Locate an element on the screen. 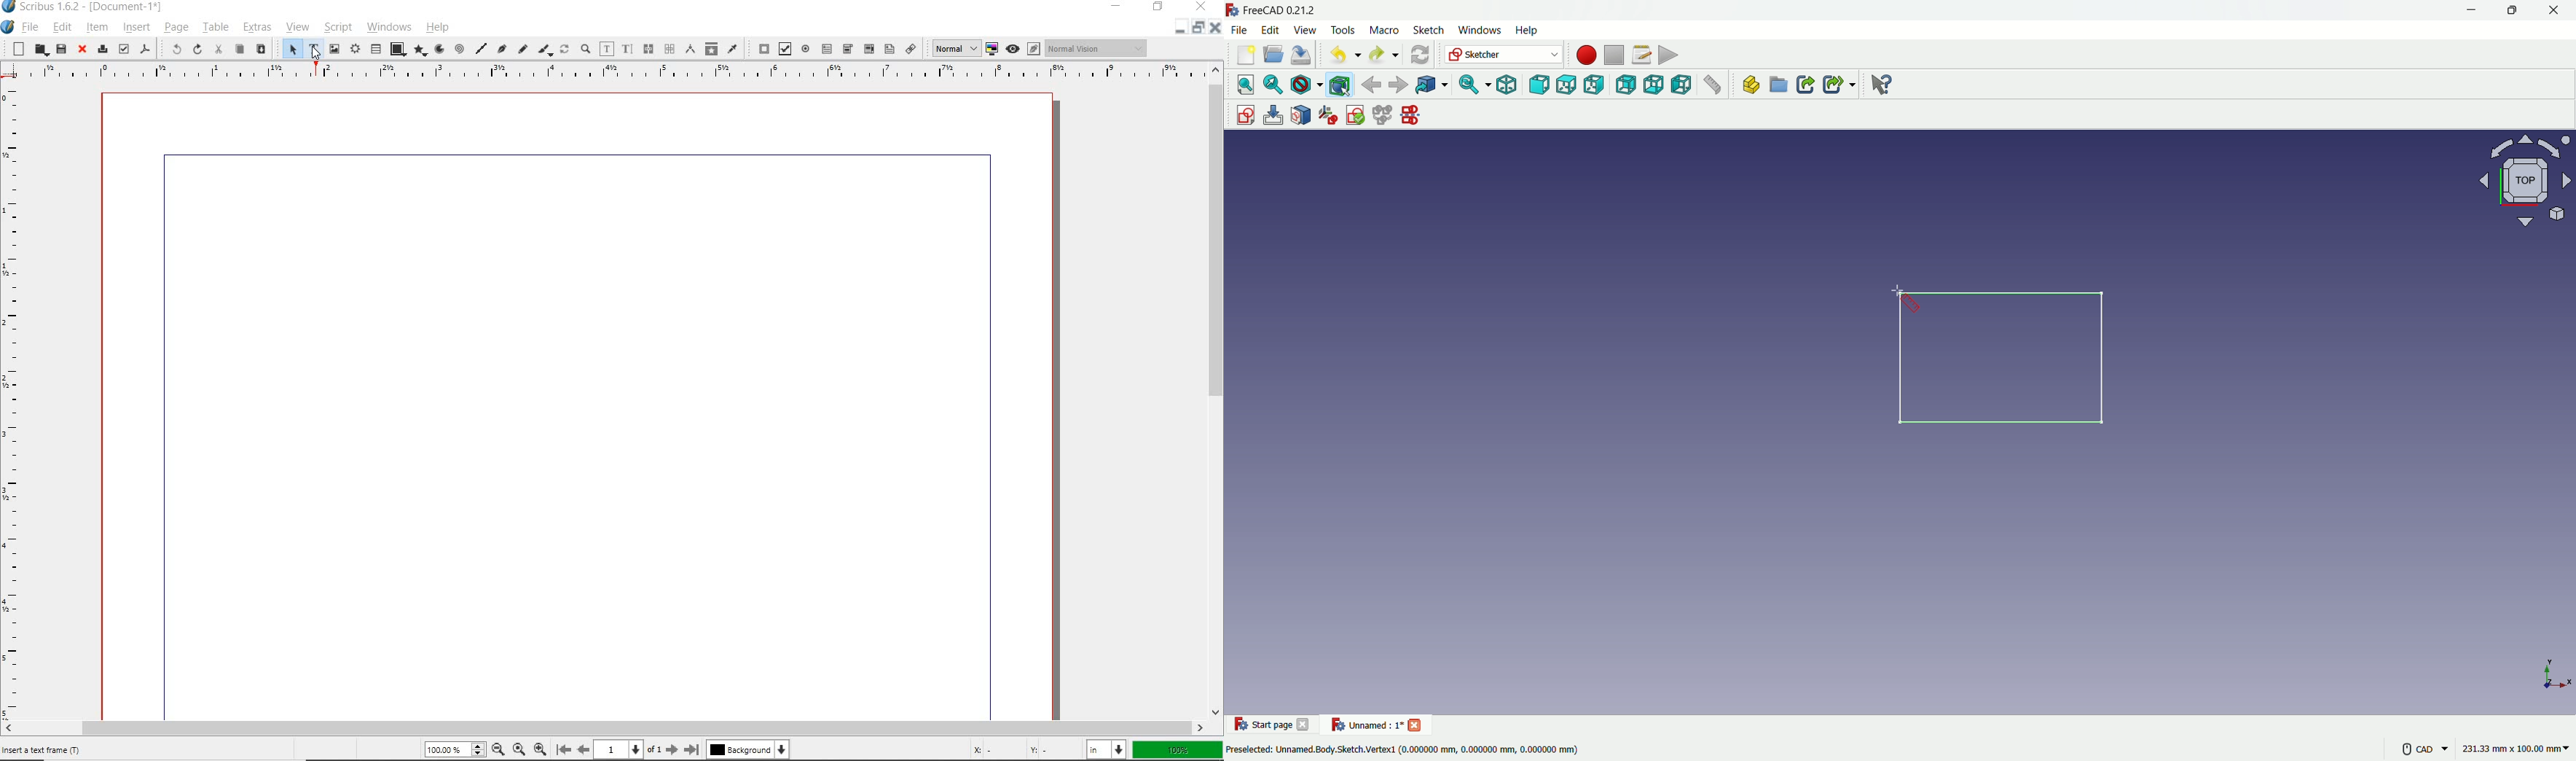 This screenshot has height=784, width=2576. Background is located at coordinates (747, 751).